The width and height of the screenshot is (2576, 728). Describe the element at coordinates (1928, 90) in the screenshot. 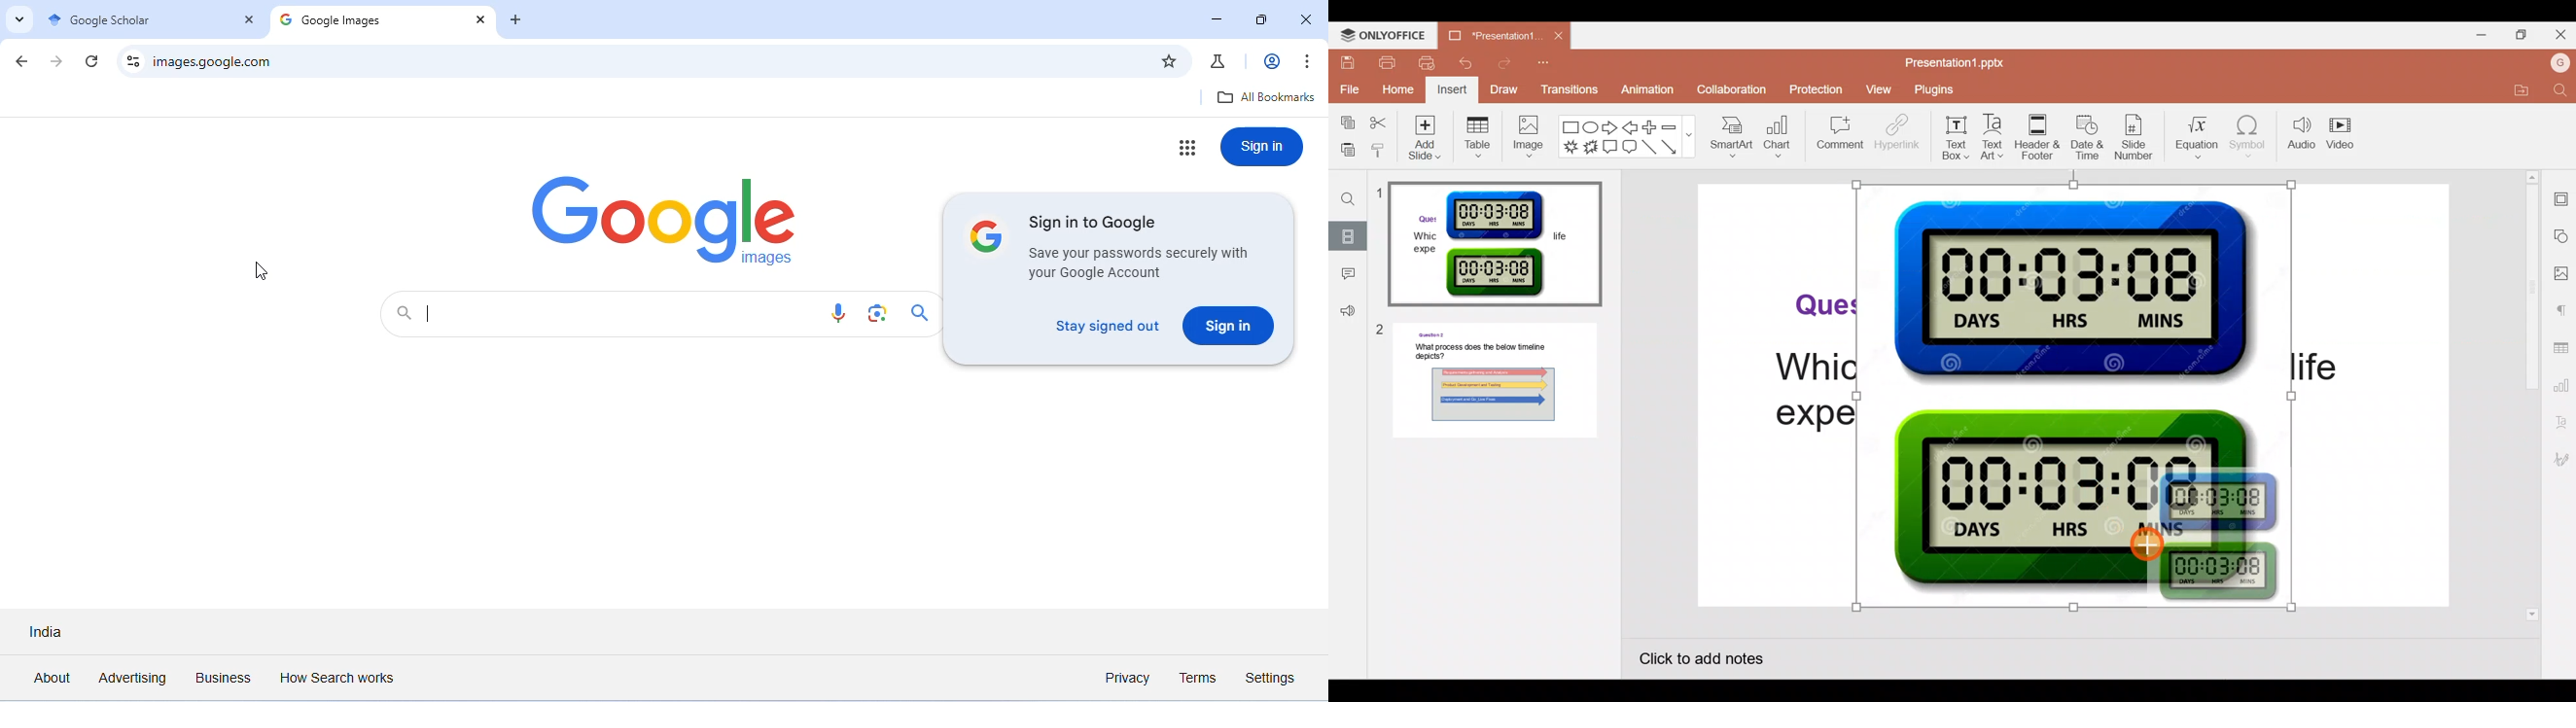

I see `Plugins` at that location.